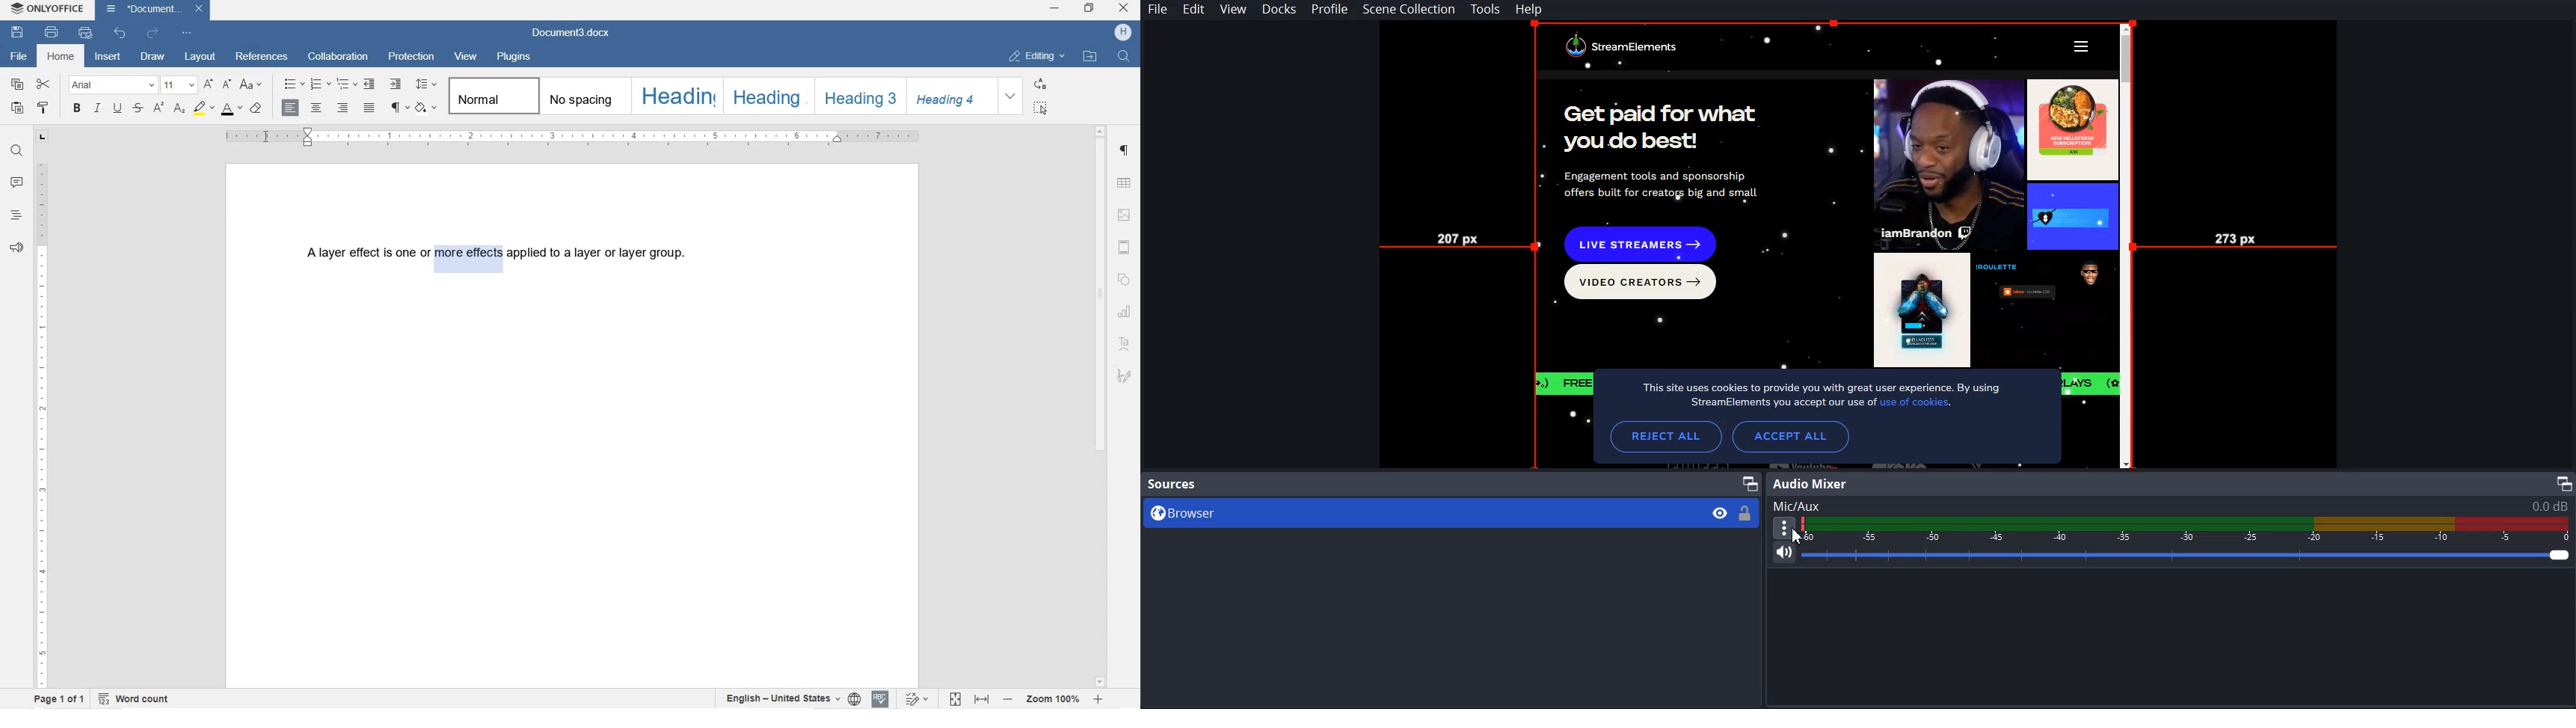  What do you see at coordinates (1127, 215) in the screenshot?
I see `IMAGE` at bounding box center [1127, 215].